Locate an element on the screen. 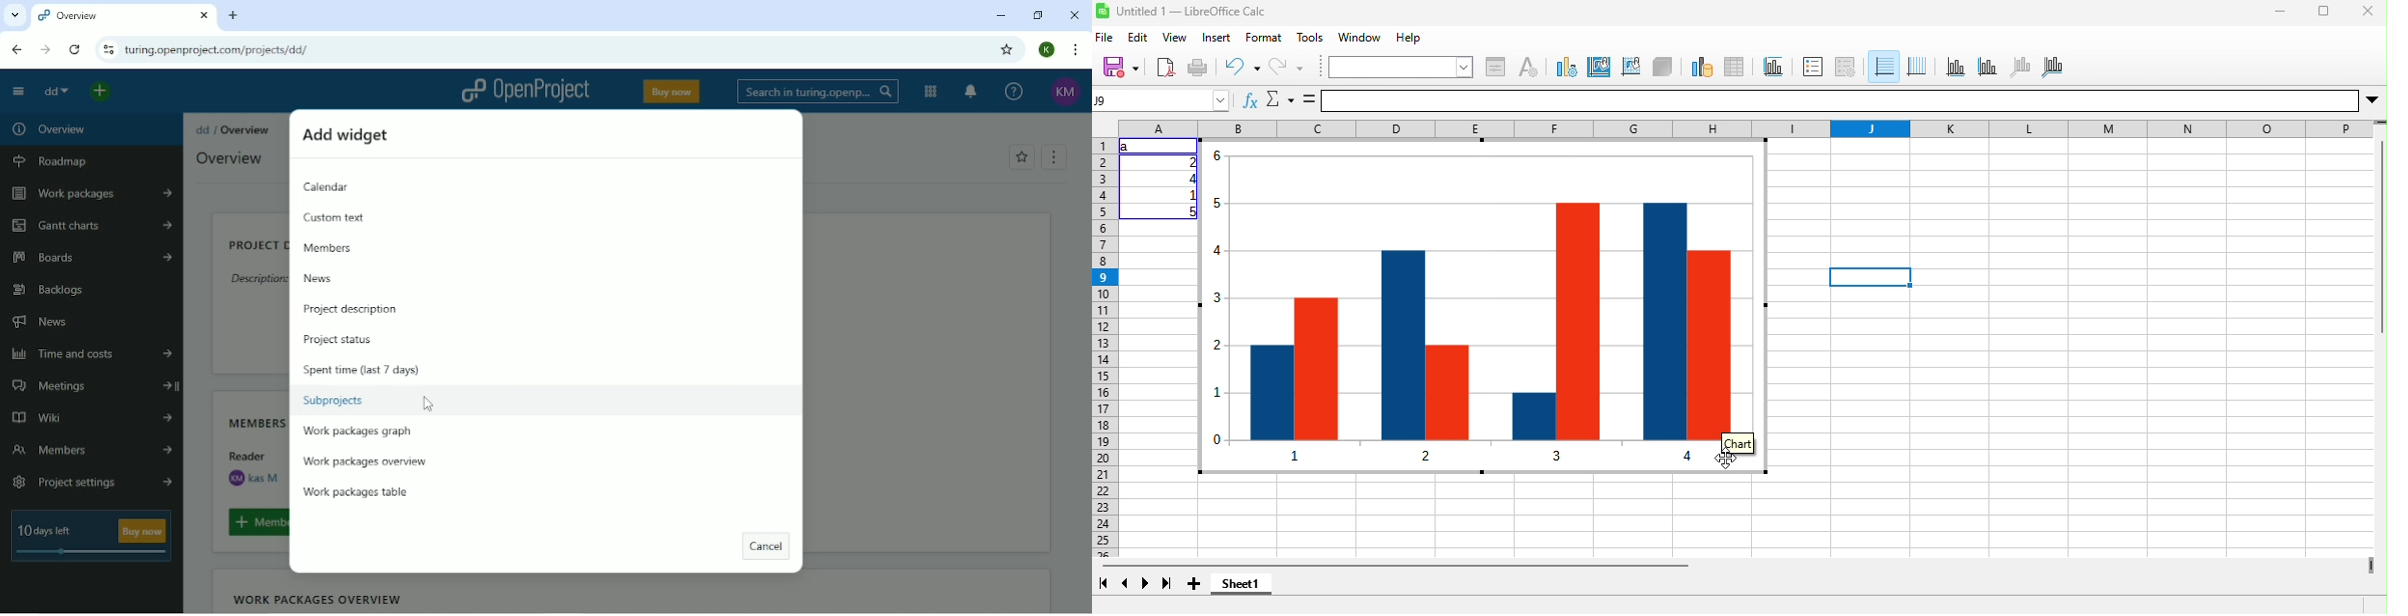 This screenshot has height=616, width=2408. Minimize is located at coordinates (999, 17).